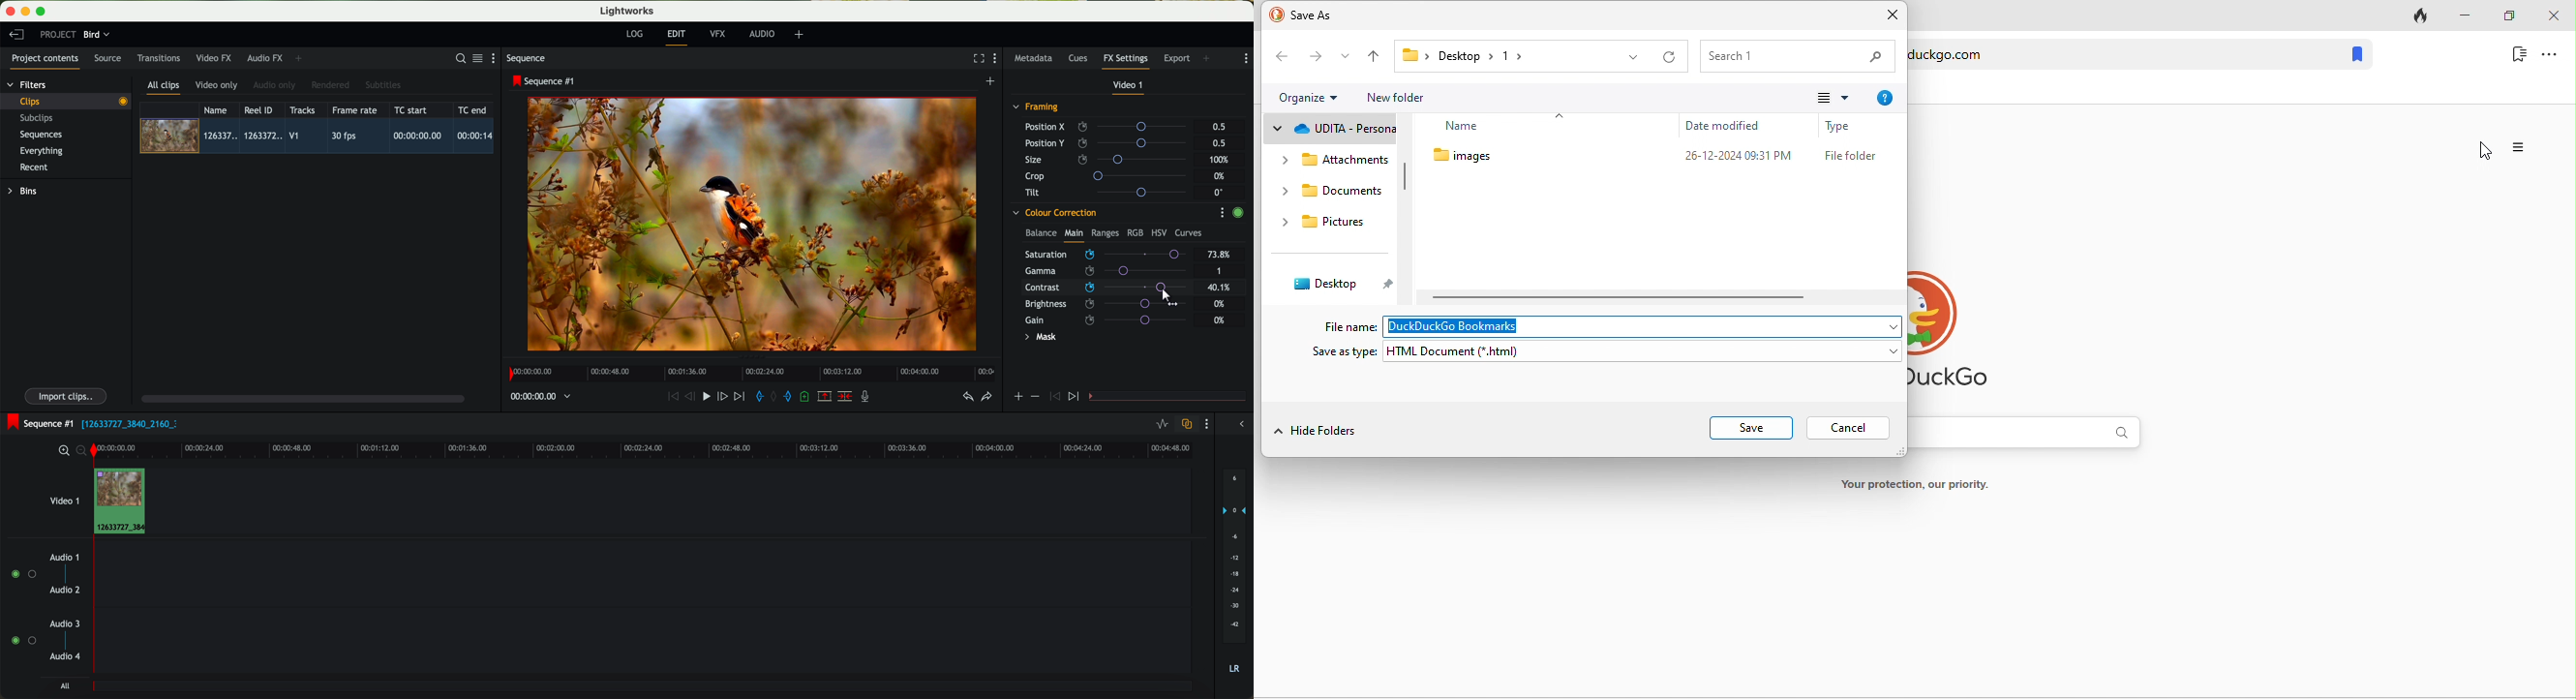 Image resolution: width=2576 pixels, height=700 pixels. I want to click on framing, so click(1036, 108).